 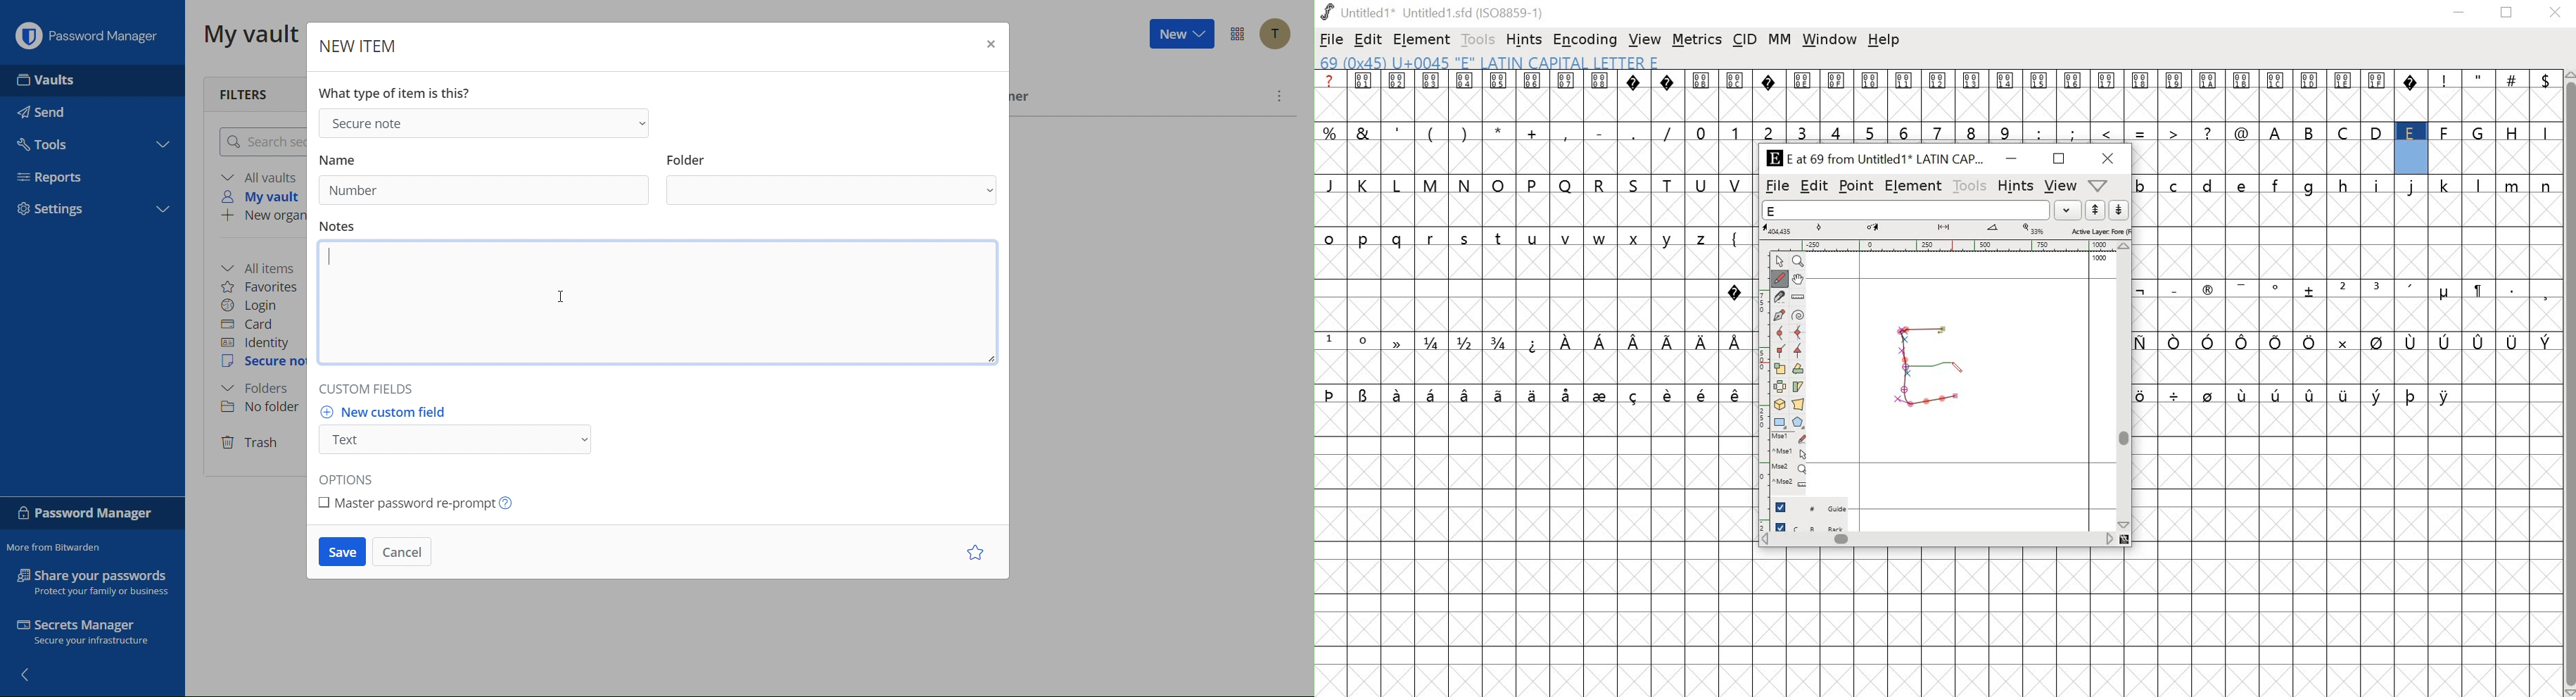 I want to click on Ruler, so click(x=1799, y=296).